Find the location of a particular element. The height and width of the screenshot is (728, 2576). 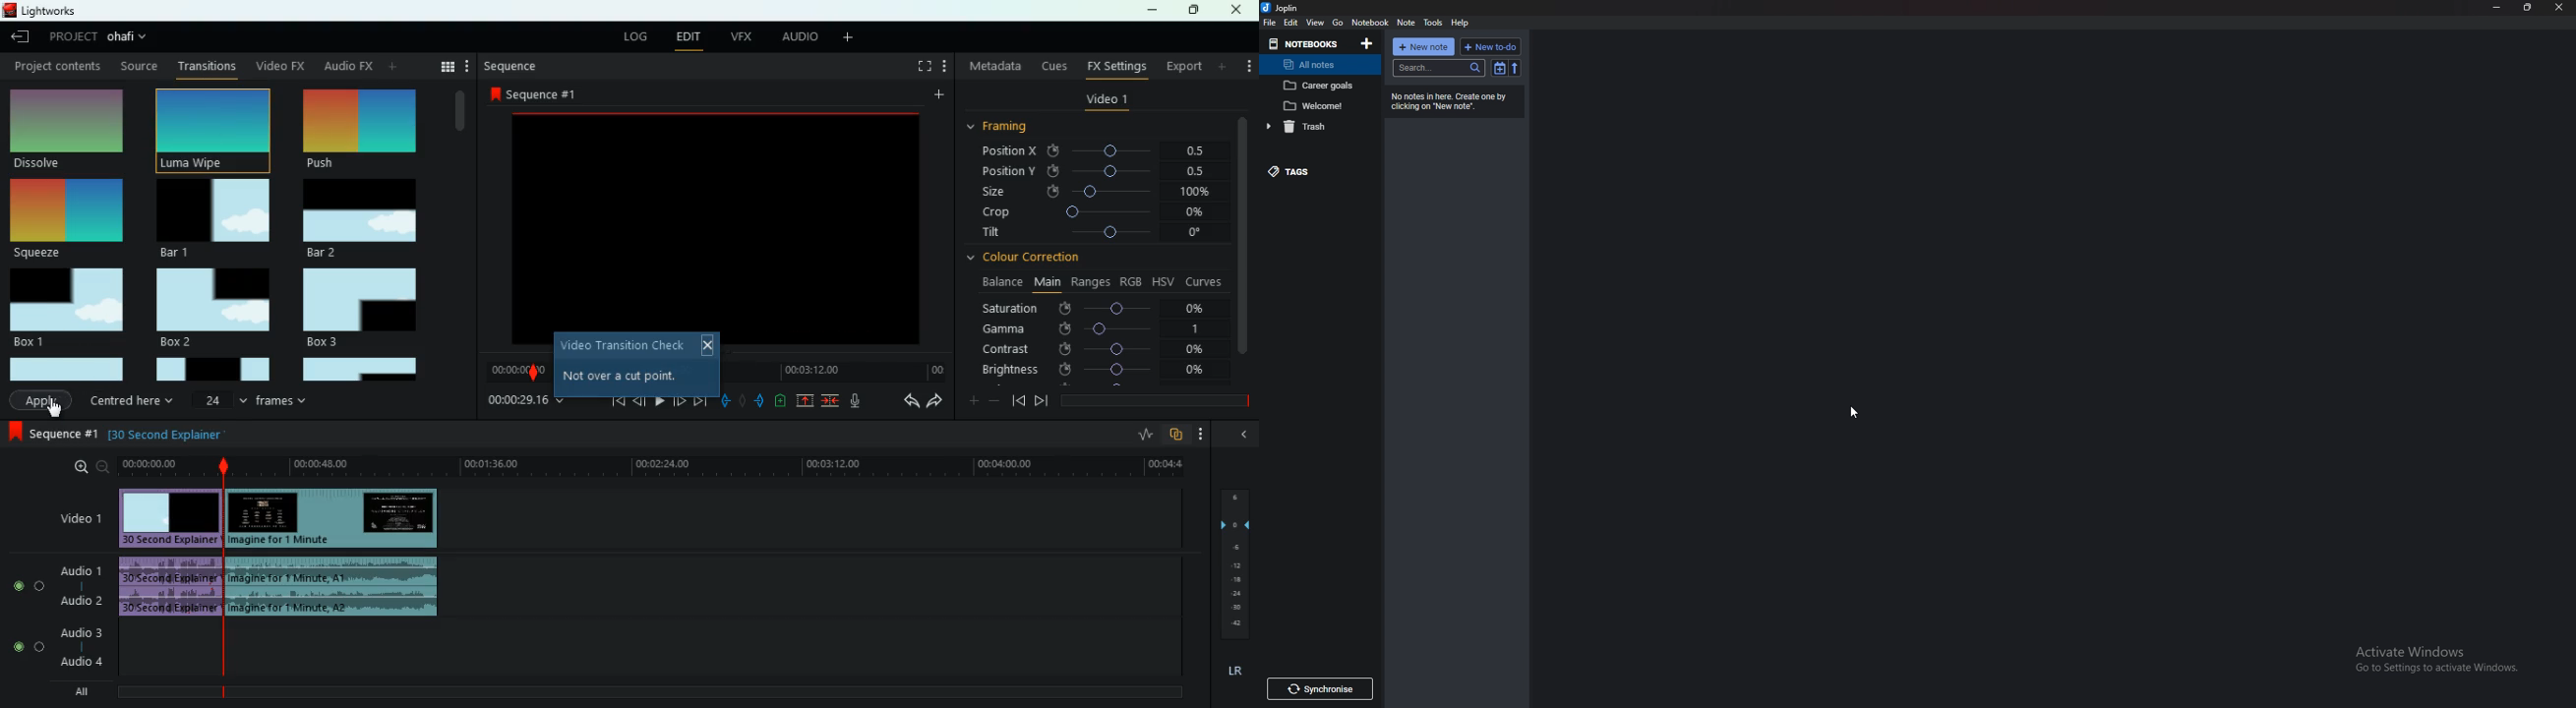

help is located at coordinates (1461, 23).